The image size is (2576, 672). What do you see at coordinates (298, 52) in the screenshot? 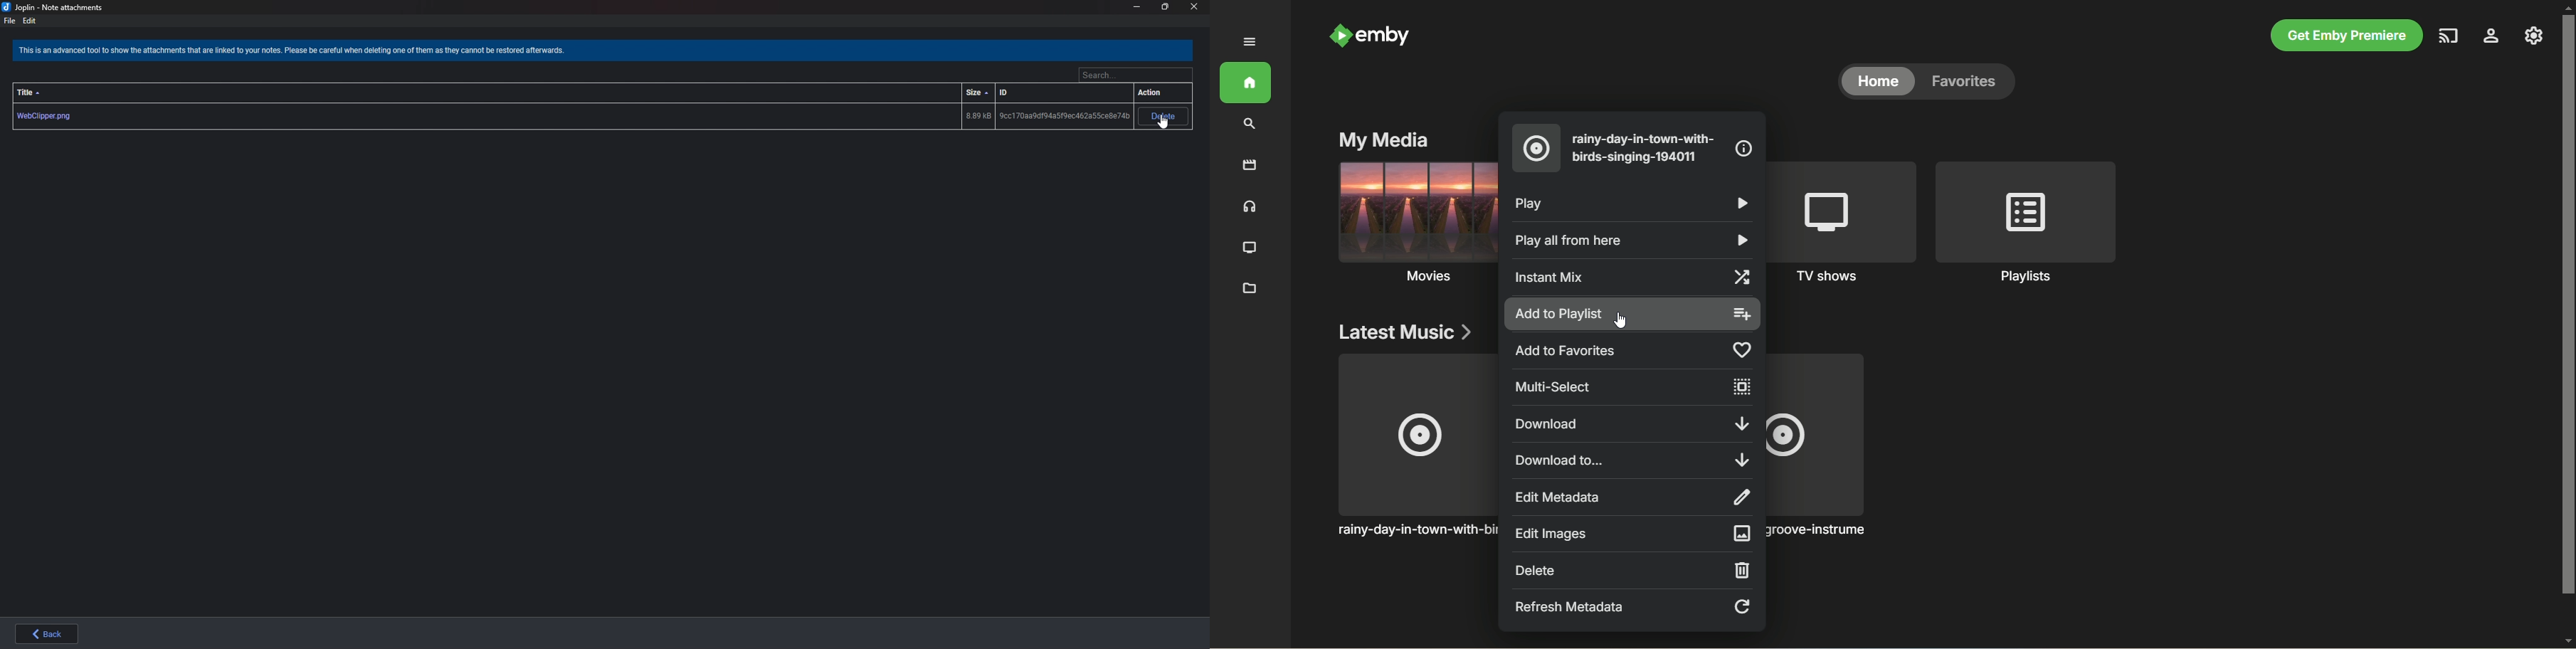
I see `warning` at bounding box center [298, 52].